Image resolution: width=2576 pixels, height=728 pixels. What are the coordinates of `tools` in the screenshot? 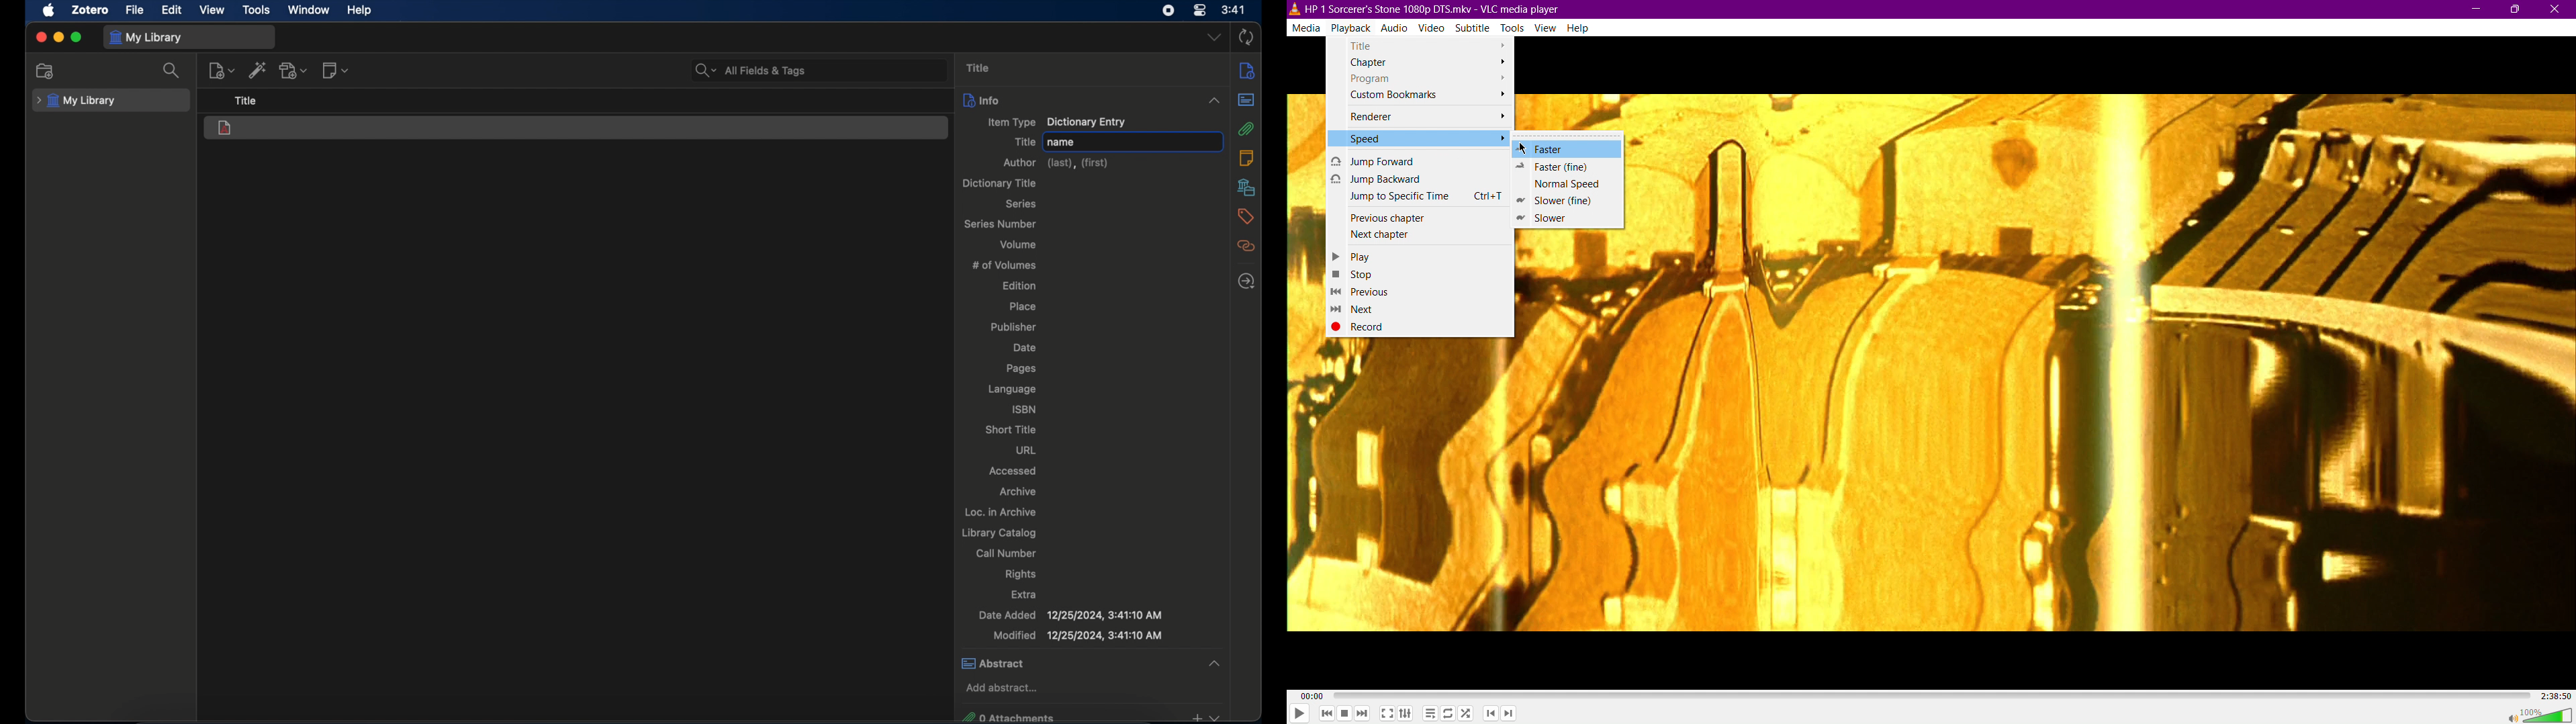 It's located at (257, 10).